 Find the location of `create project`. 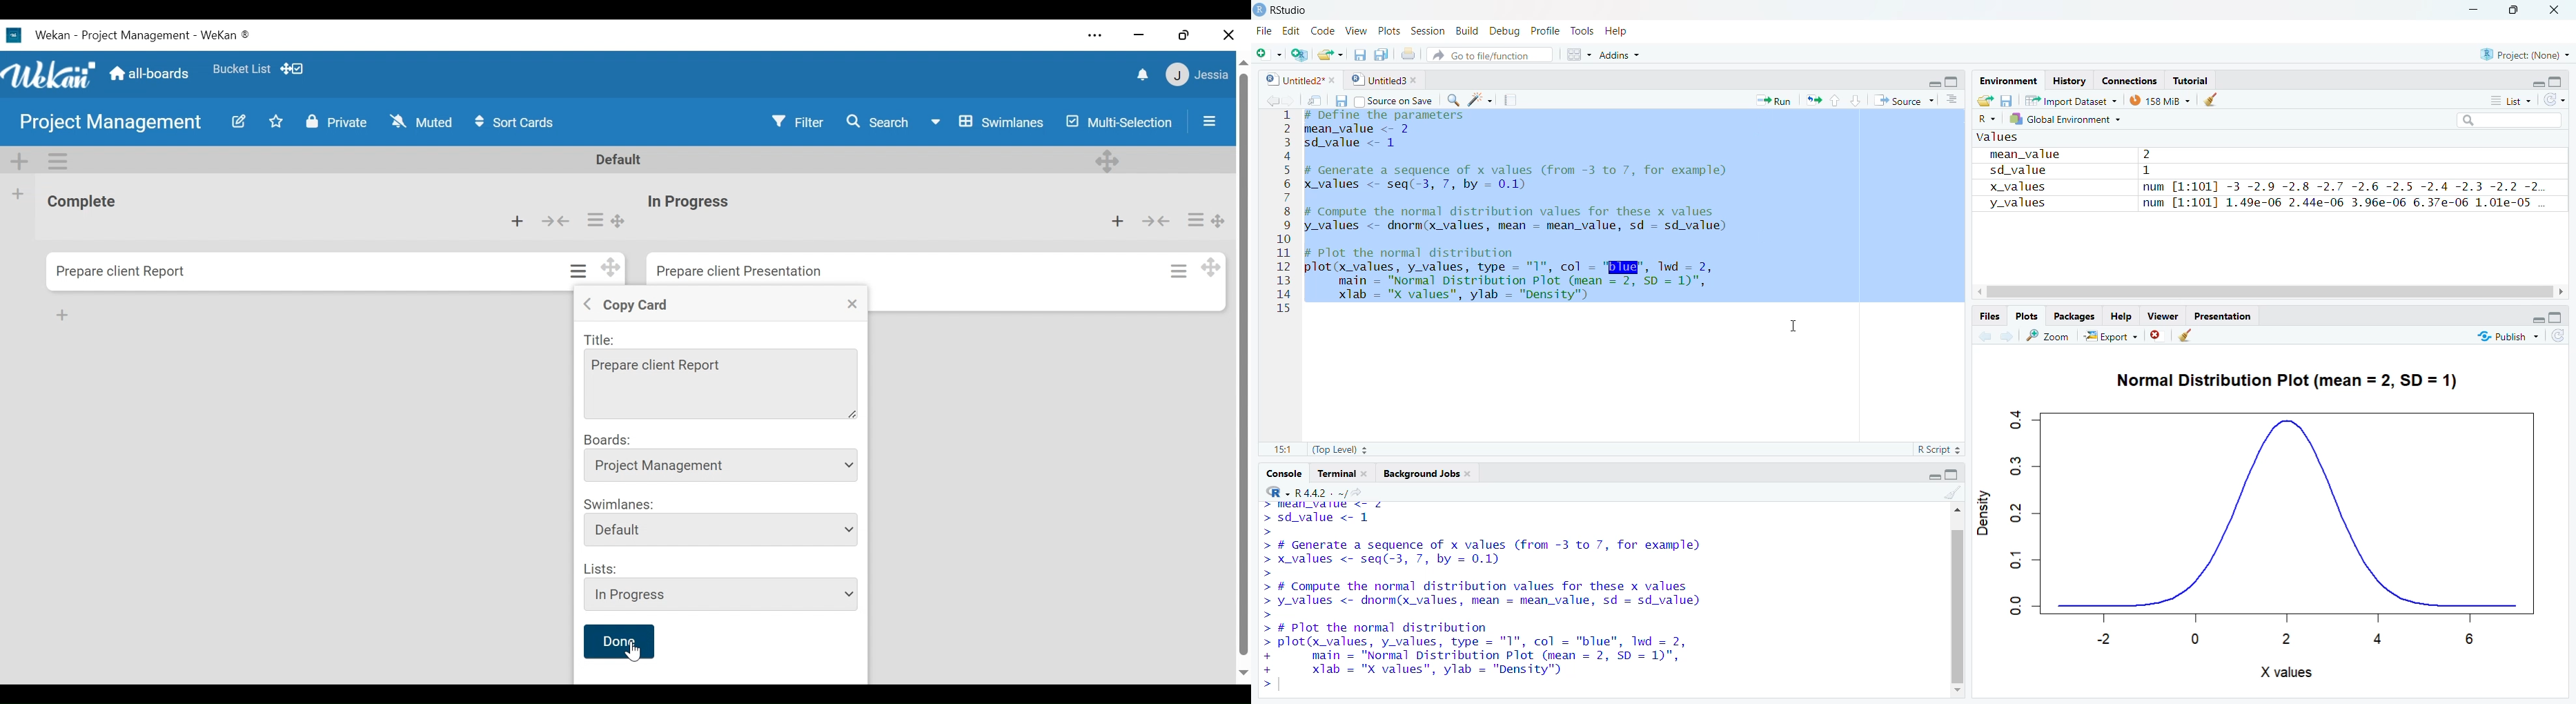

create project is located at coordinates (1295, 52).